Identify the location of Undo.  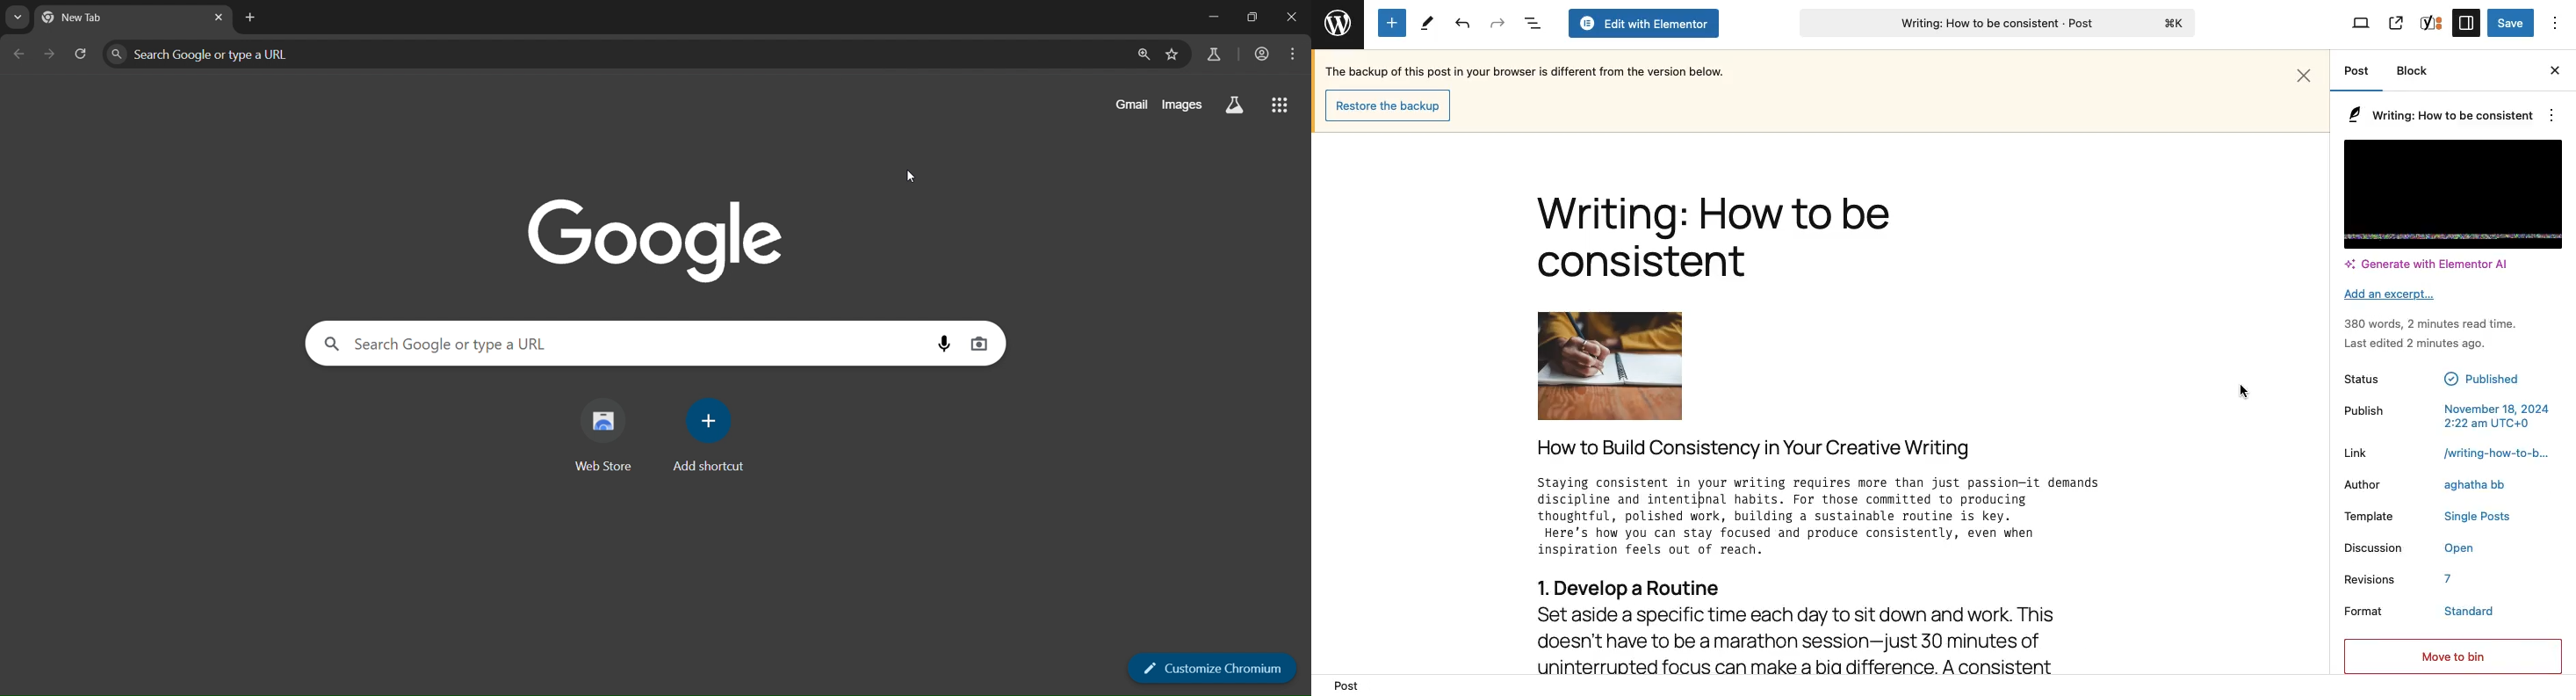
(1462, 24).